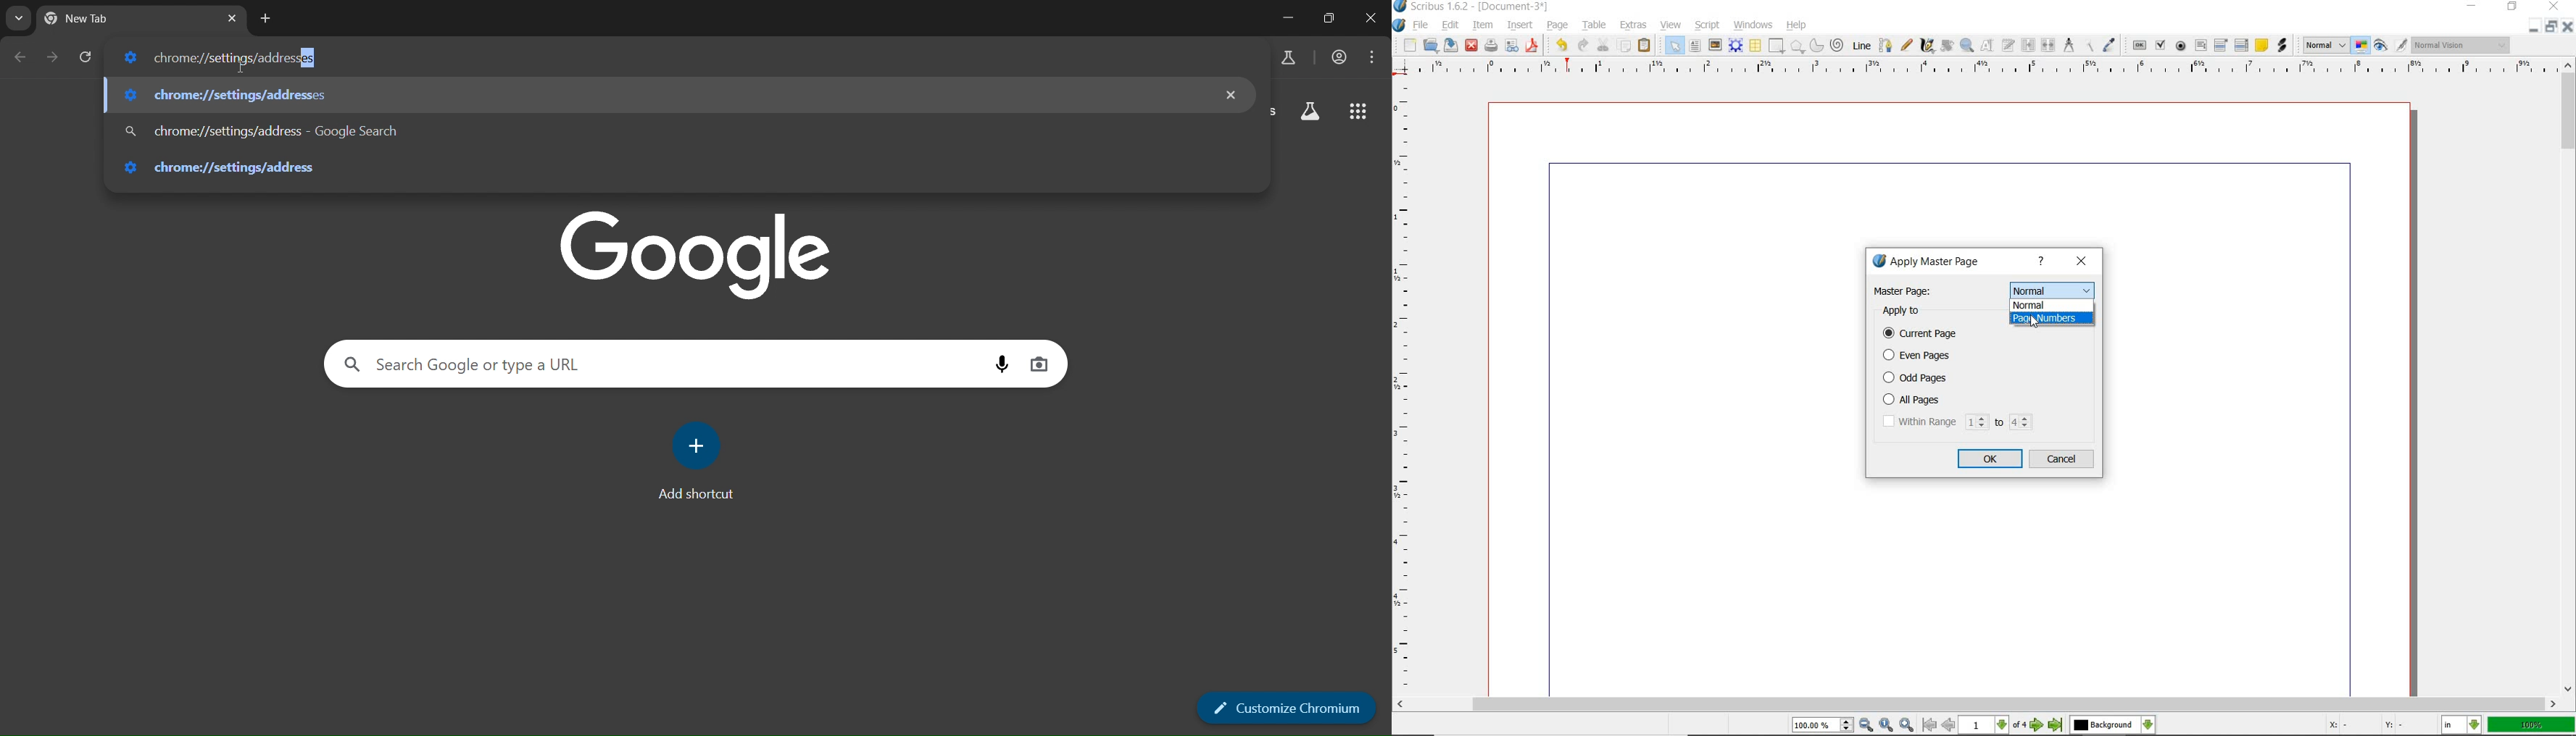 The image size is (2576, 756). I want to click on Close, so click(2570, 28).